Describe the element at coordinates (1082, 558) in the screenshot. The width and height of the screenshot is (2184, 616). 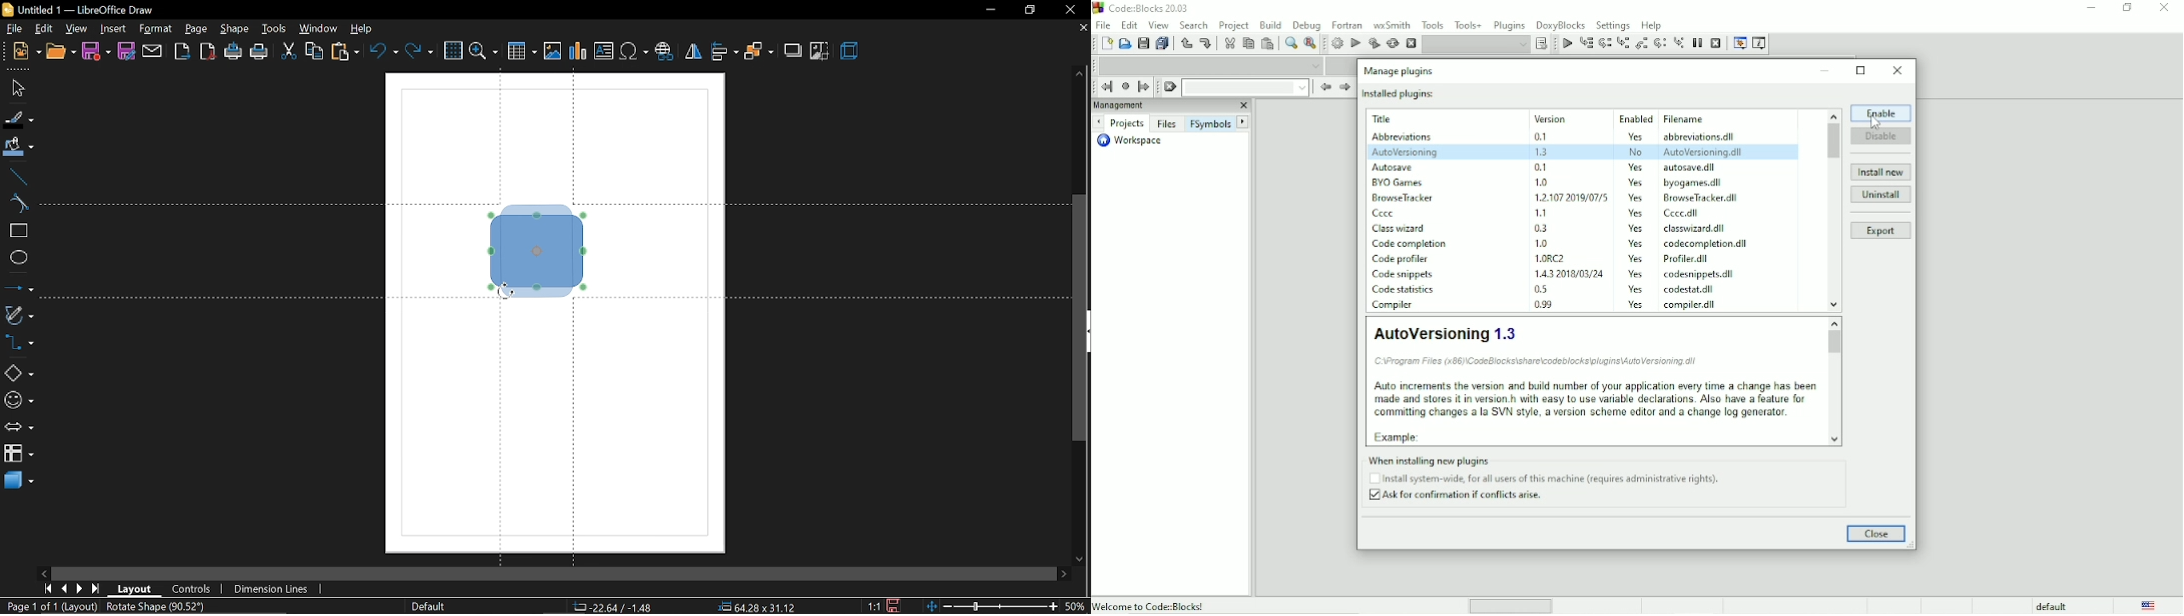
I see `move down` at that location.